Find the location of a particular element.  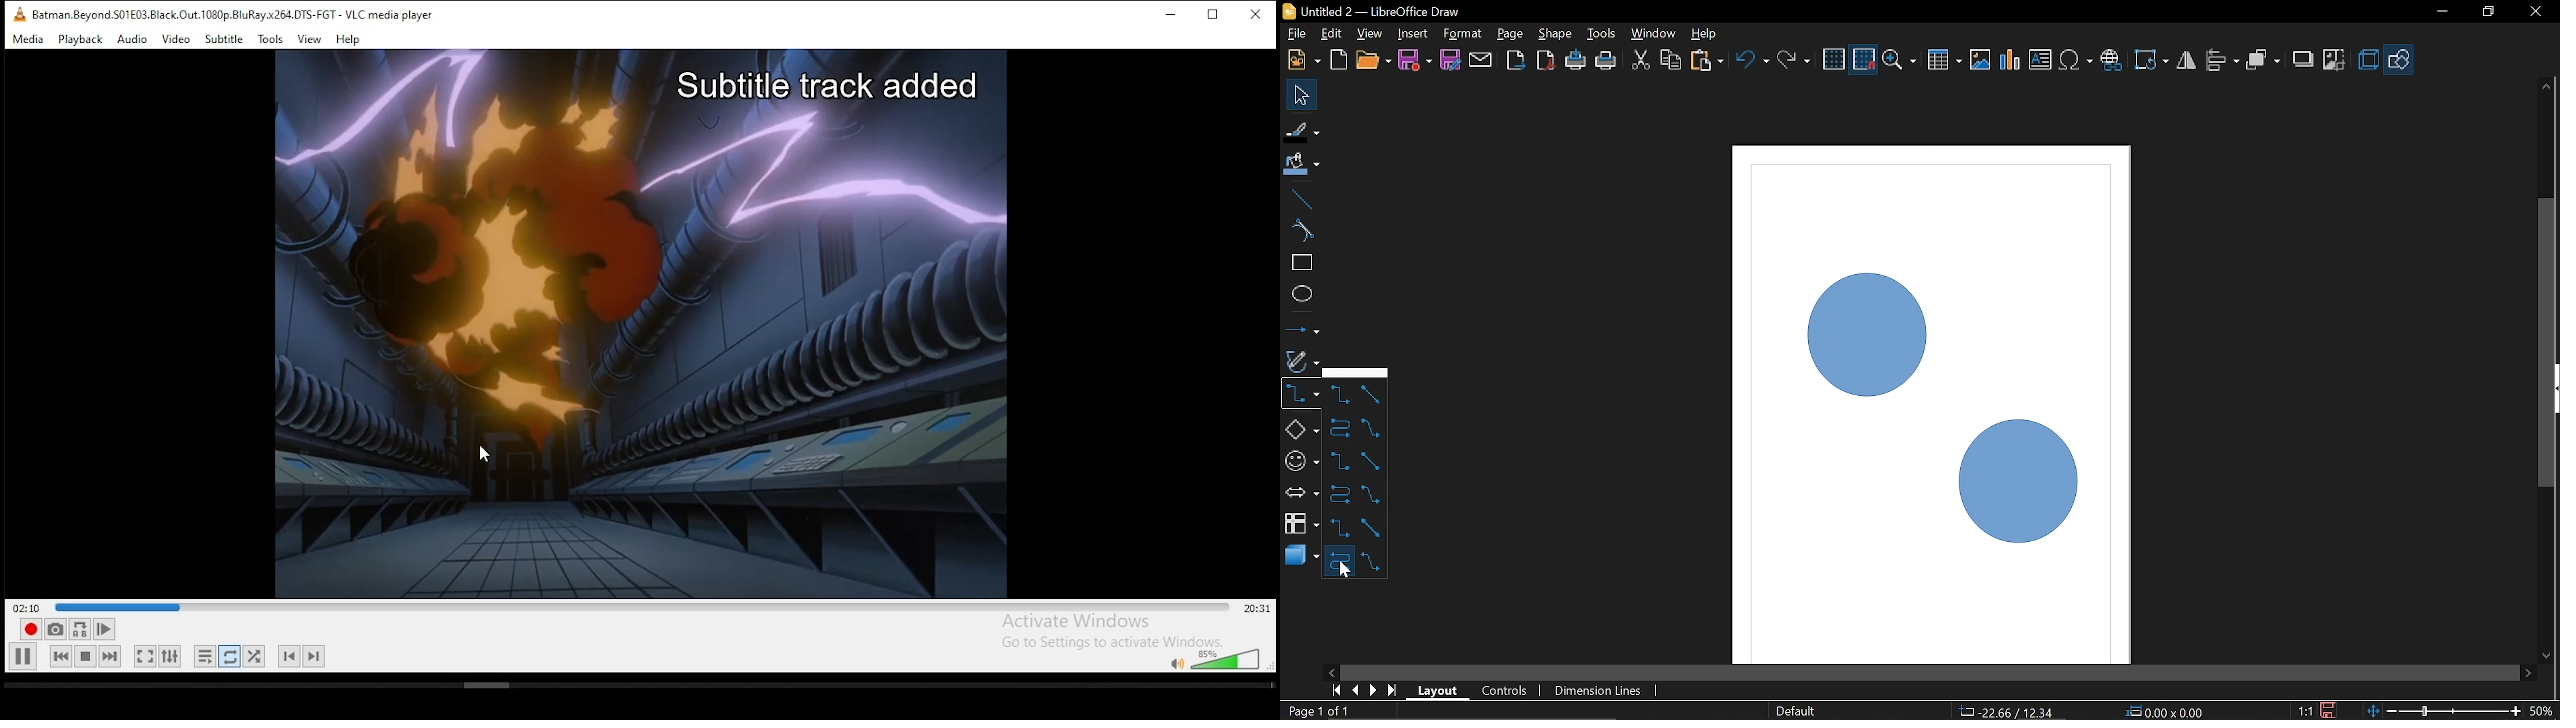

COpy is located at coordinates (1670, 61).